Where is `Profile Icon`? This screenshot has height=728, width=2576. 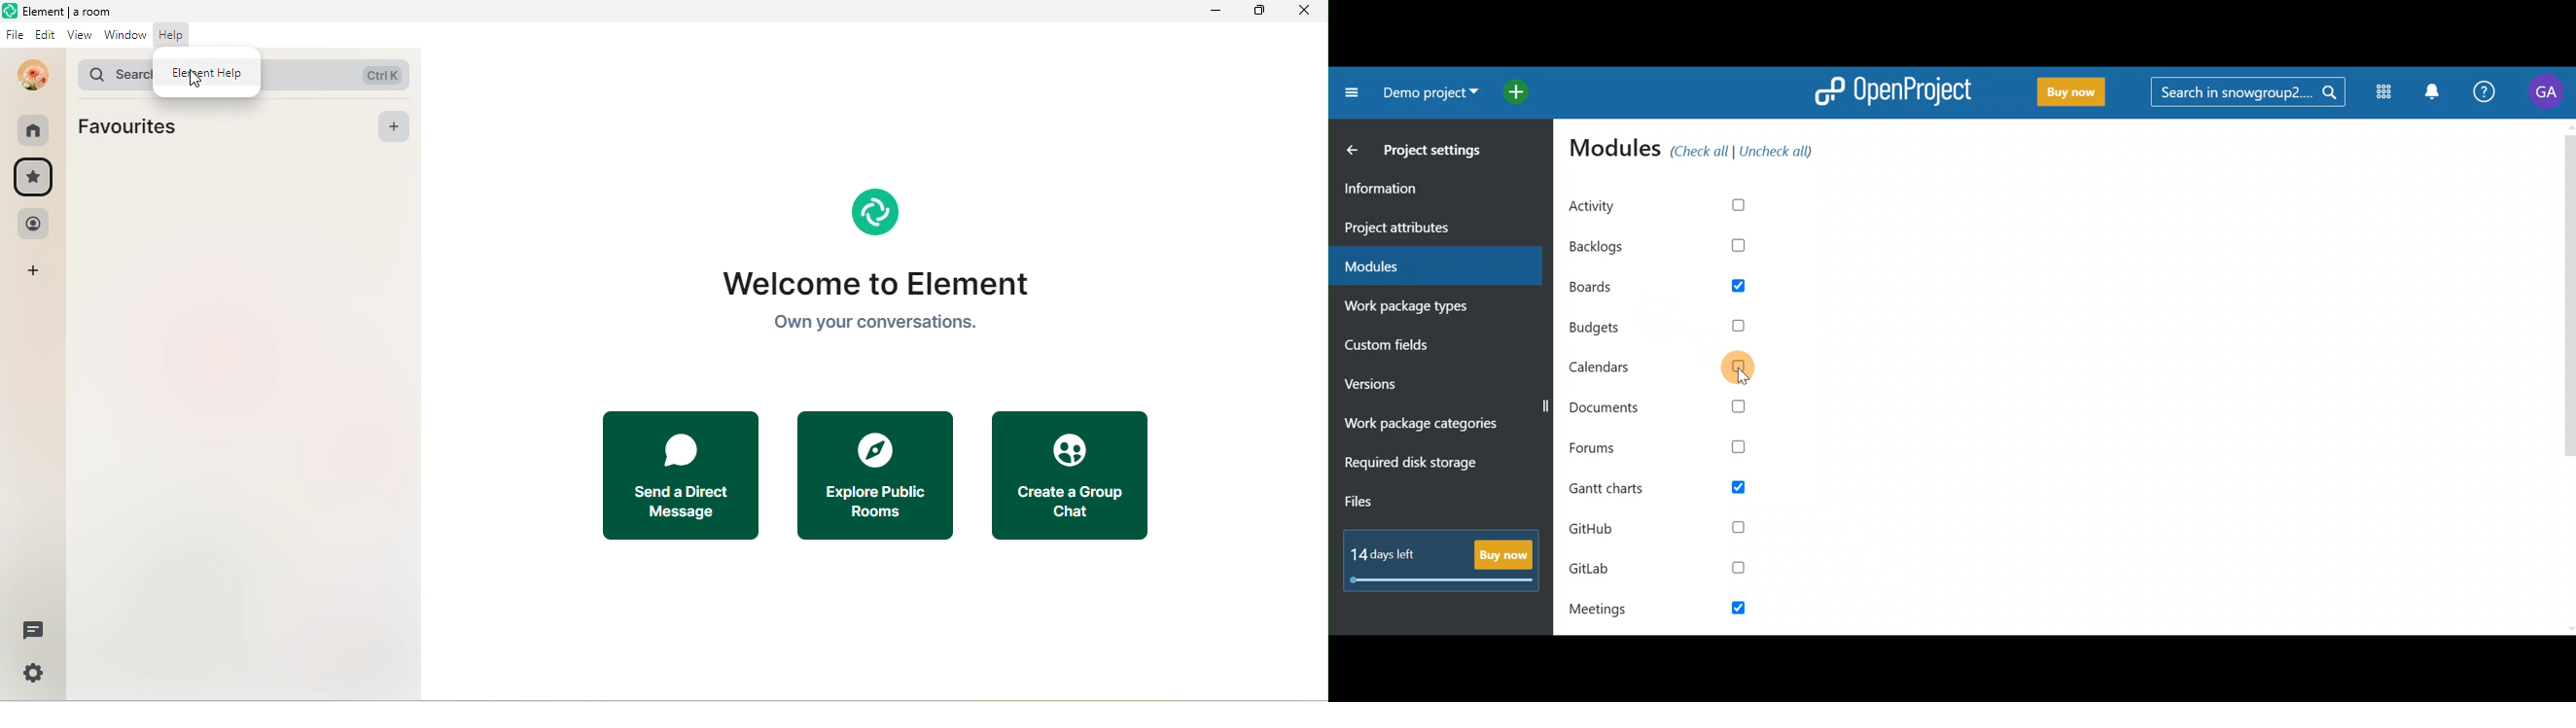
Profile Icon is located at coordinates (33, 75).